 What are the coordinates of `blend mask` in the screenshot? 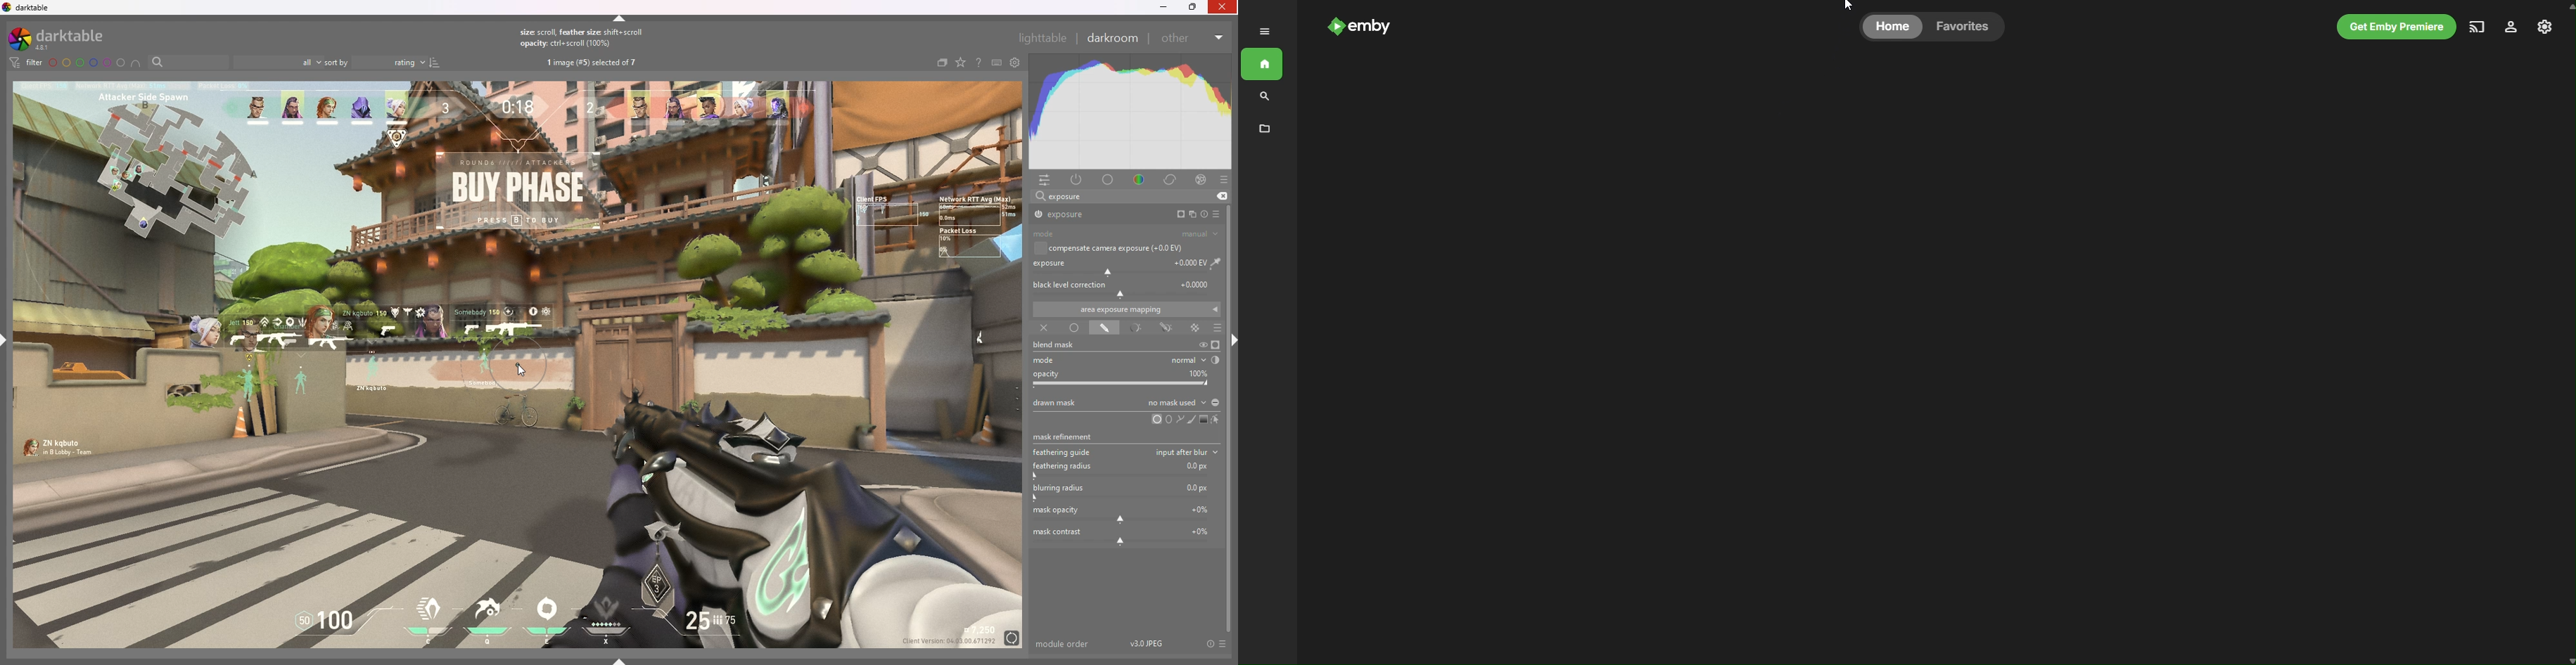 It's located at (1061, 345).